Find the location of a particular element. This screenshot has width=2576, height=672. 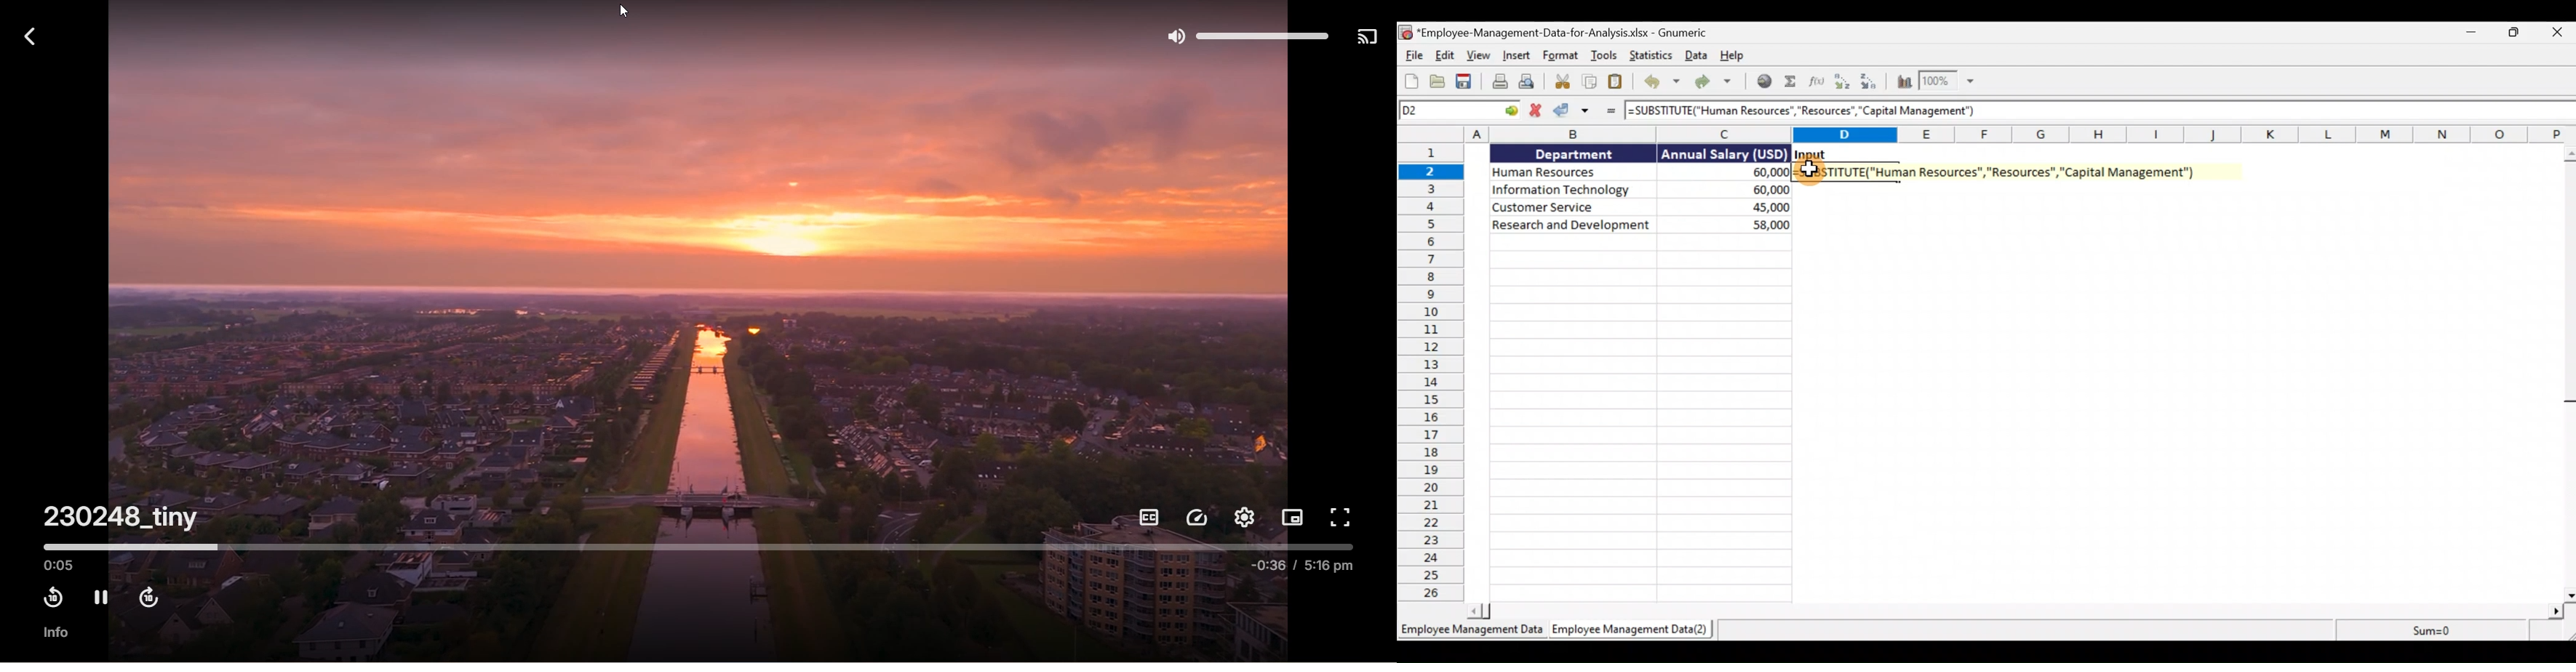

Print the current file is located at coordinates (1498, 82).